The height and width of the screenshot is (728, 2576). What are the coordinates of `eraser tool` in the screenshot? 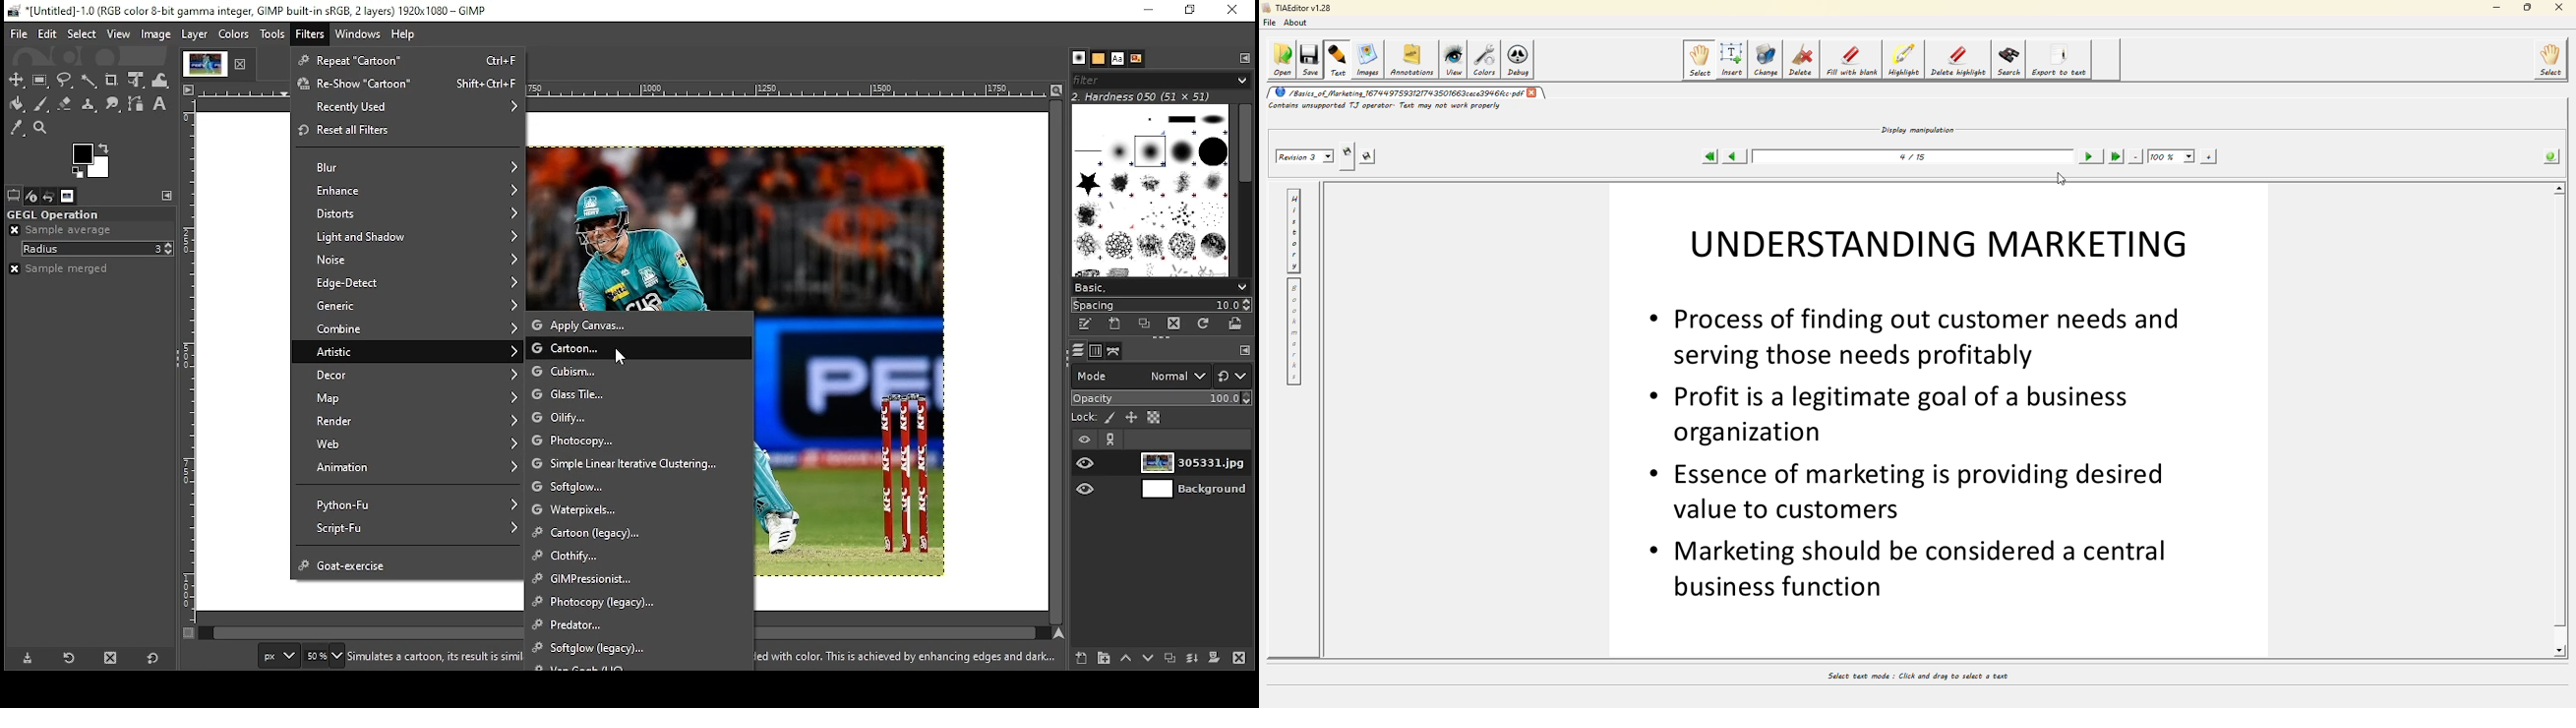 It's located at (64, 103).